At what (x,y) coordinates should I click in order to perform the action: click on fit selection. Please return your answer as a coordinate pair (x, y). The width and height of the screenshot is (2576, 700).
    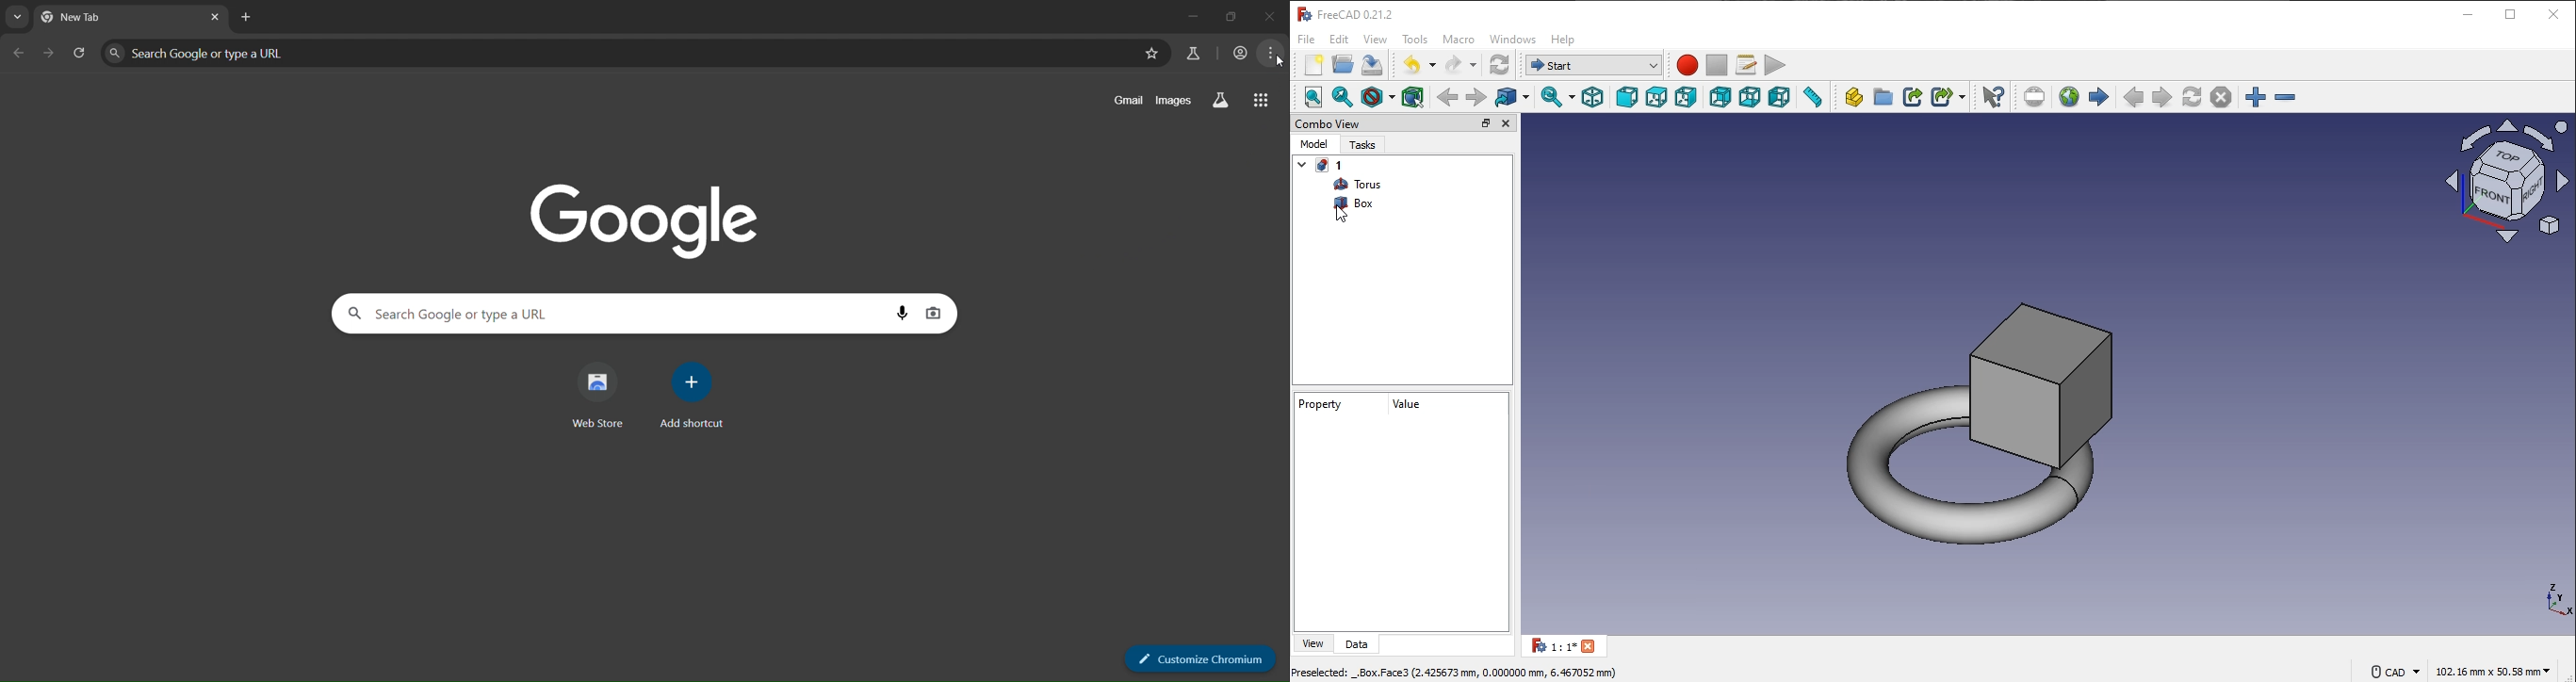
    Looking at the image, I should click on (1346, 95).